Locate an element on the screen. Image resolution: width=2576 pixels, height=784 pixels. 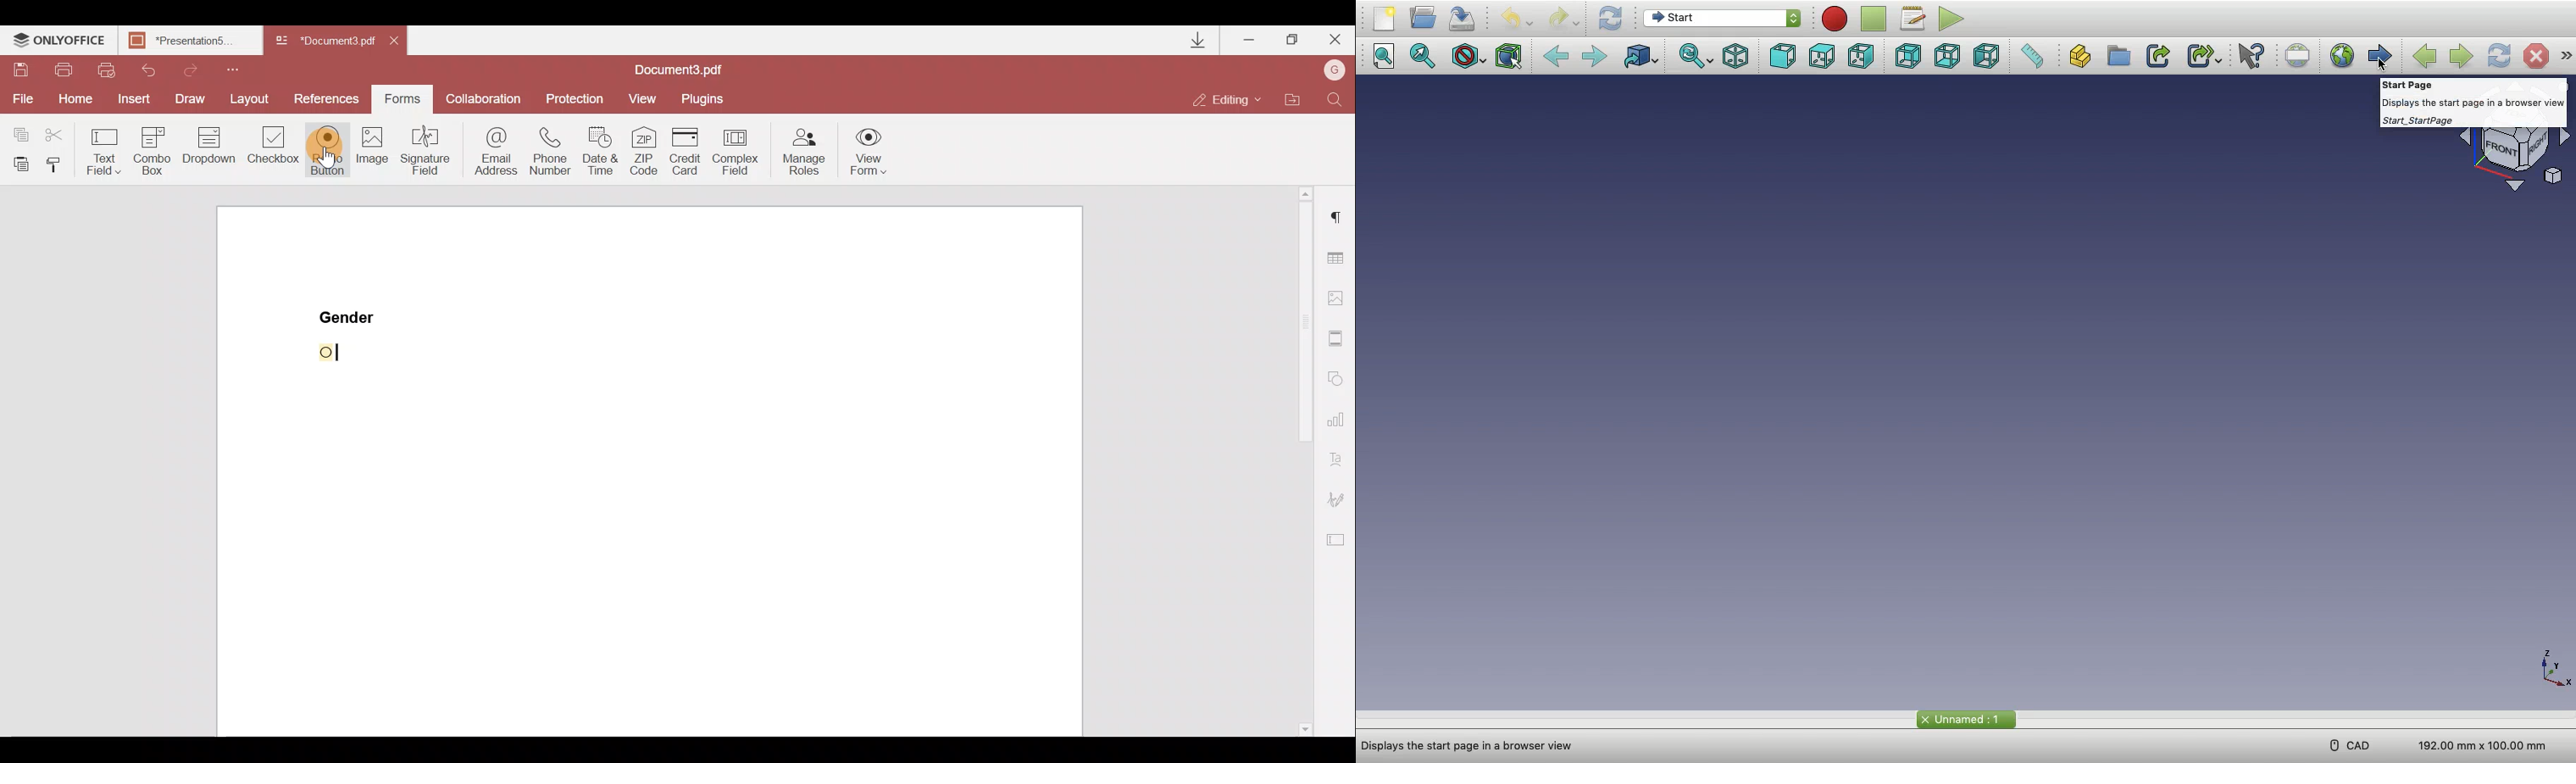
Downloads is located at coordinates (1190, 38).